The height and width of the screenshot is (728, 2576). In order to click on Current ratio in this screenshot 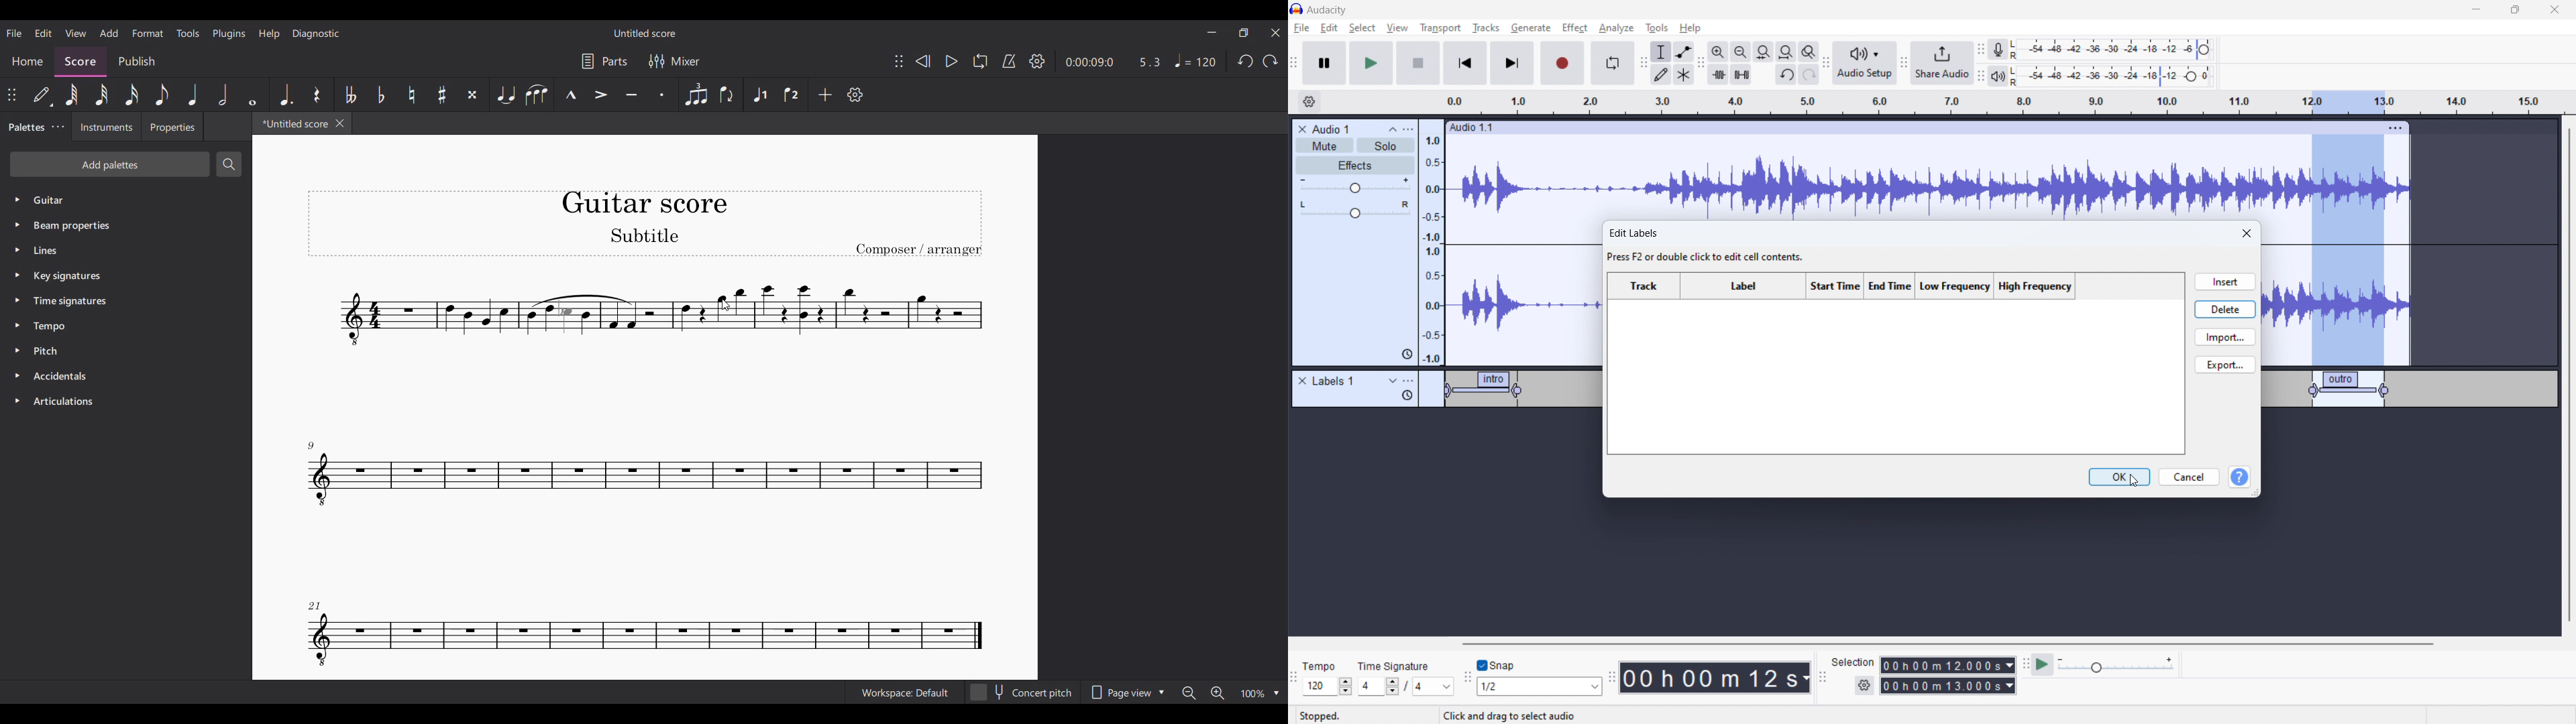, I will do `click(1150, 62)`.